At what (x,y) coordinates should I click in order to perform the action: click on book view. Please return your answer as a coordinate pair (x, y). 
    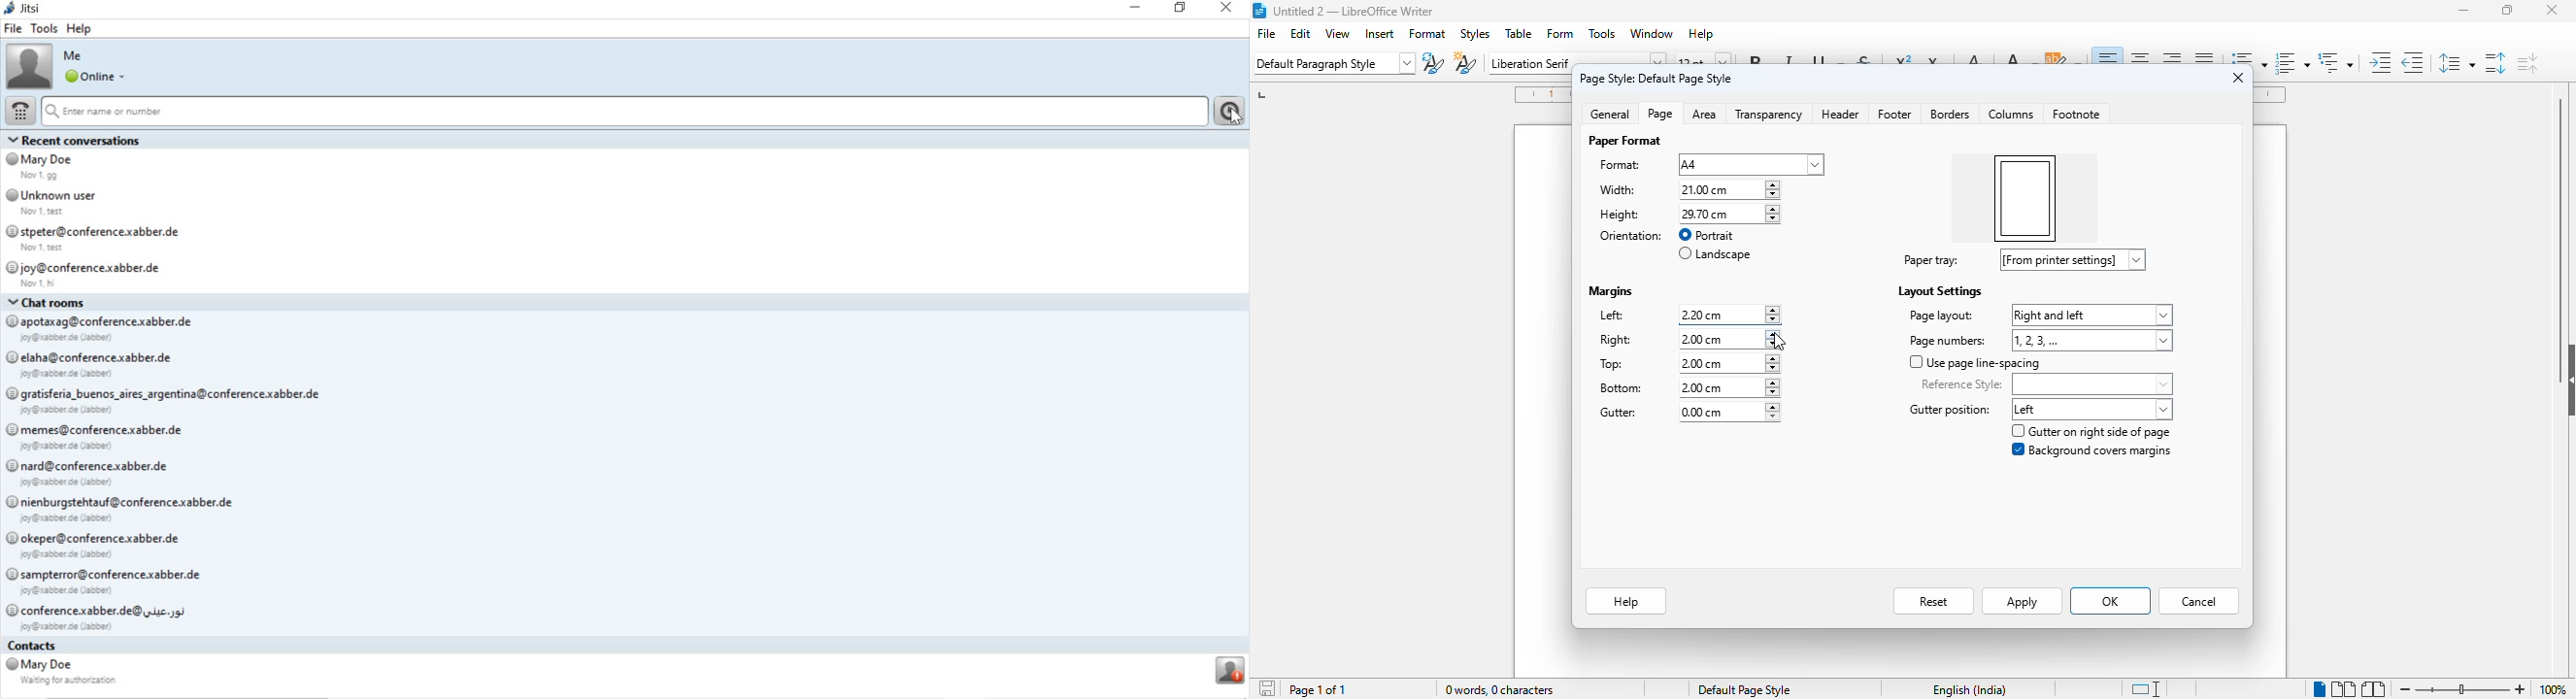
    Looking at the image, I should click on (2375, 688).